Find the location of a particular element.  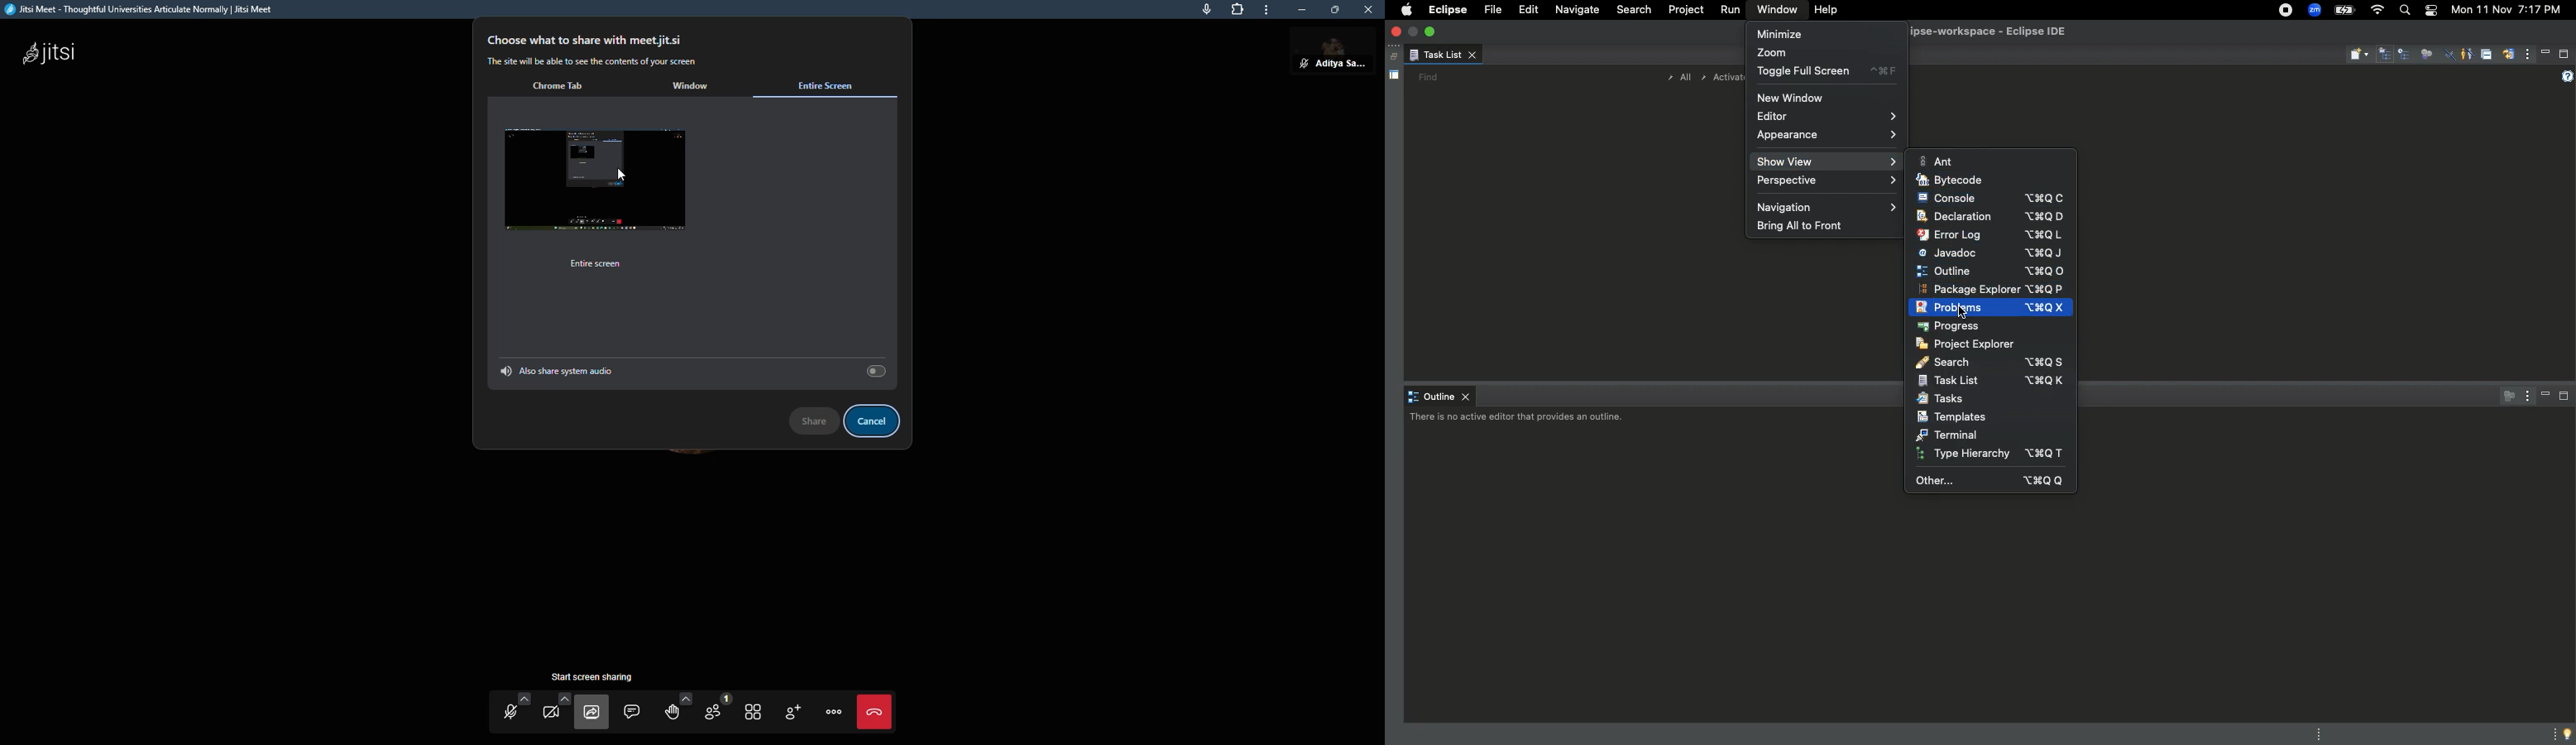

Ant is located at coordinates (1940, 162).